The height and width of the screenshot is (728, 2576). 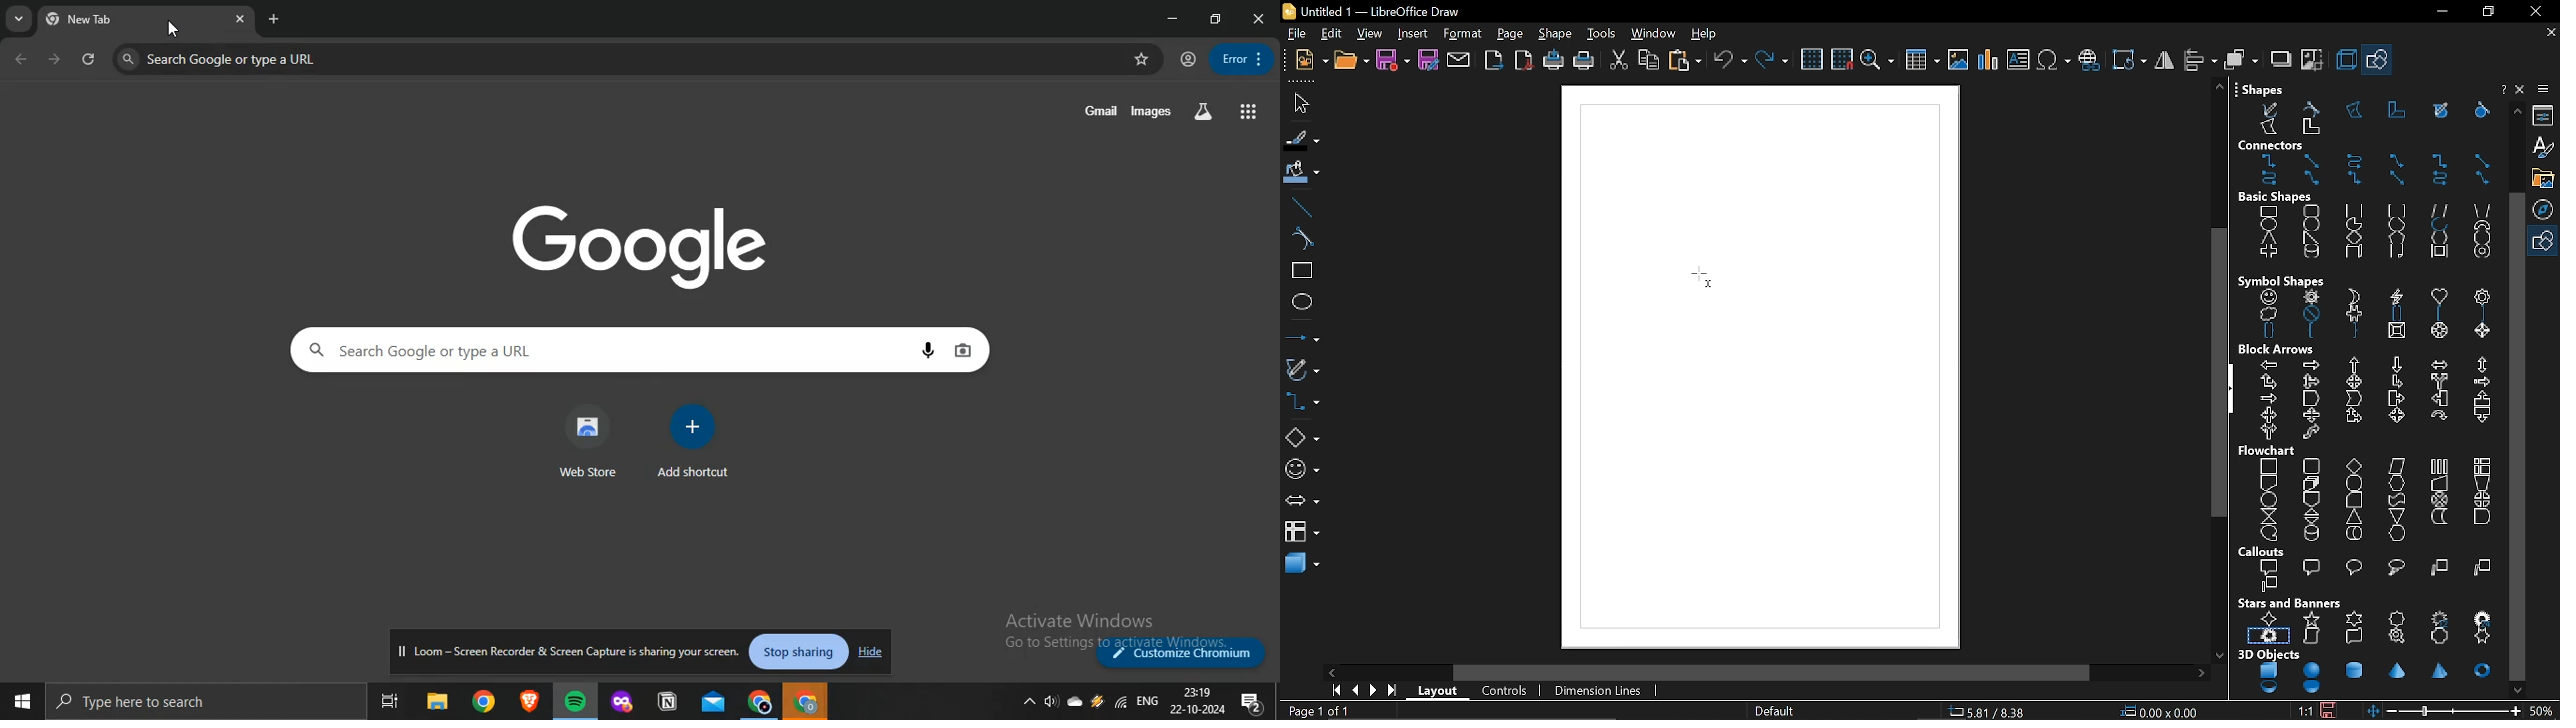 I want to click on lines and arrows, so click(x=1302, y=335).